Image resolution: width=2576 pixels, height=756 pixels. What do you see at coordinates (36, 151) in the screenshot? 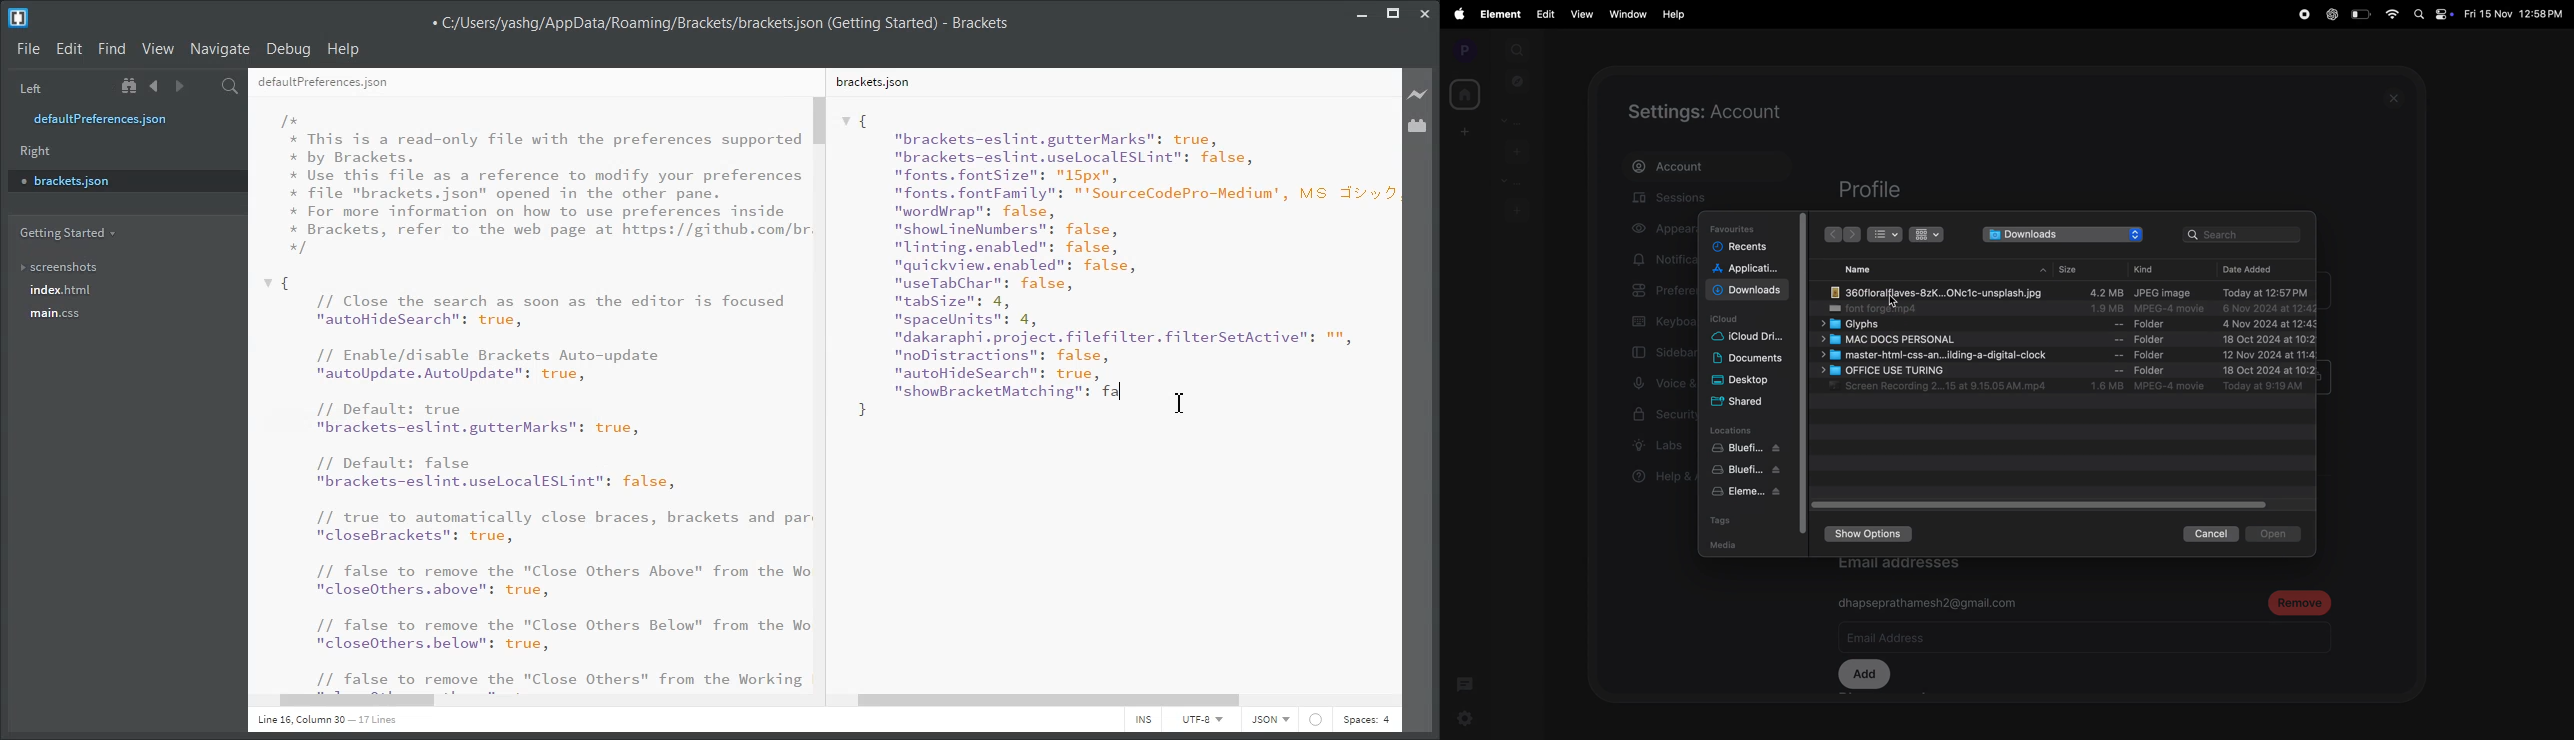
I see `Right` at bounding box center [36, 151].